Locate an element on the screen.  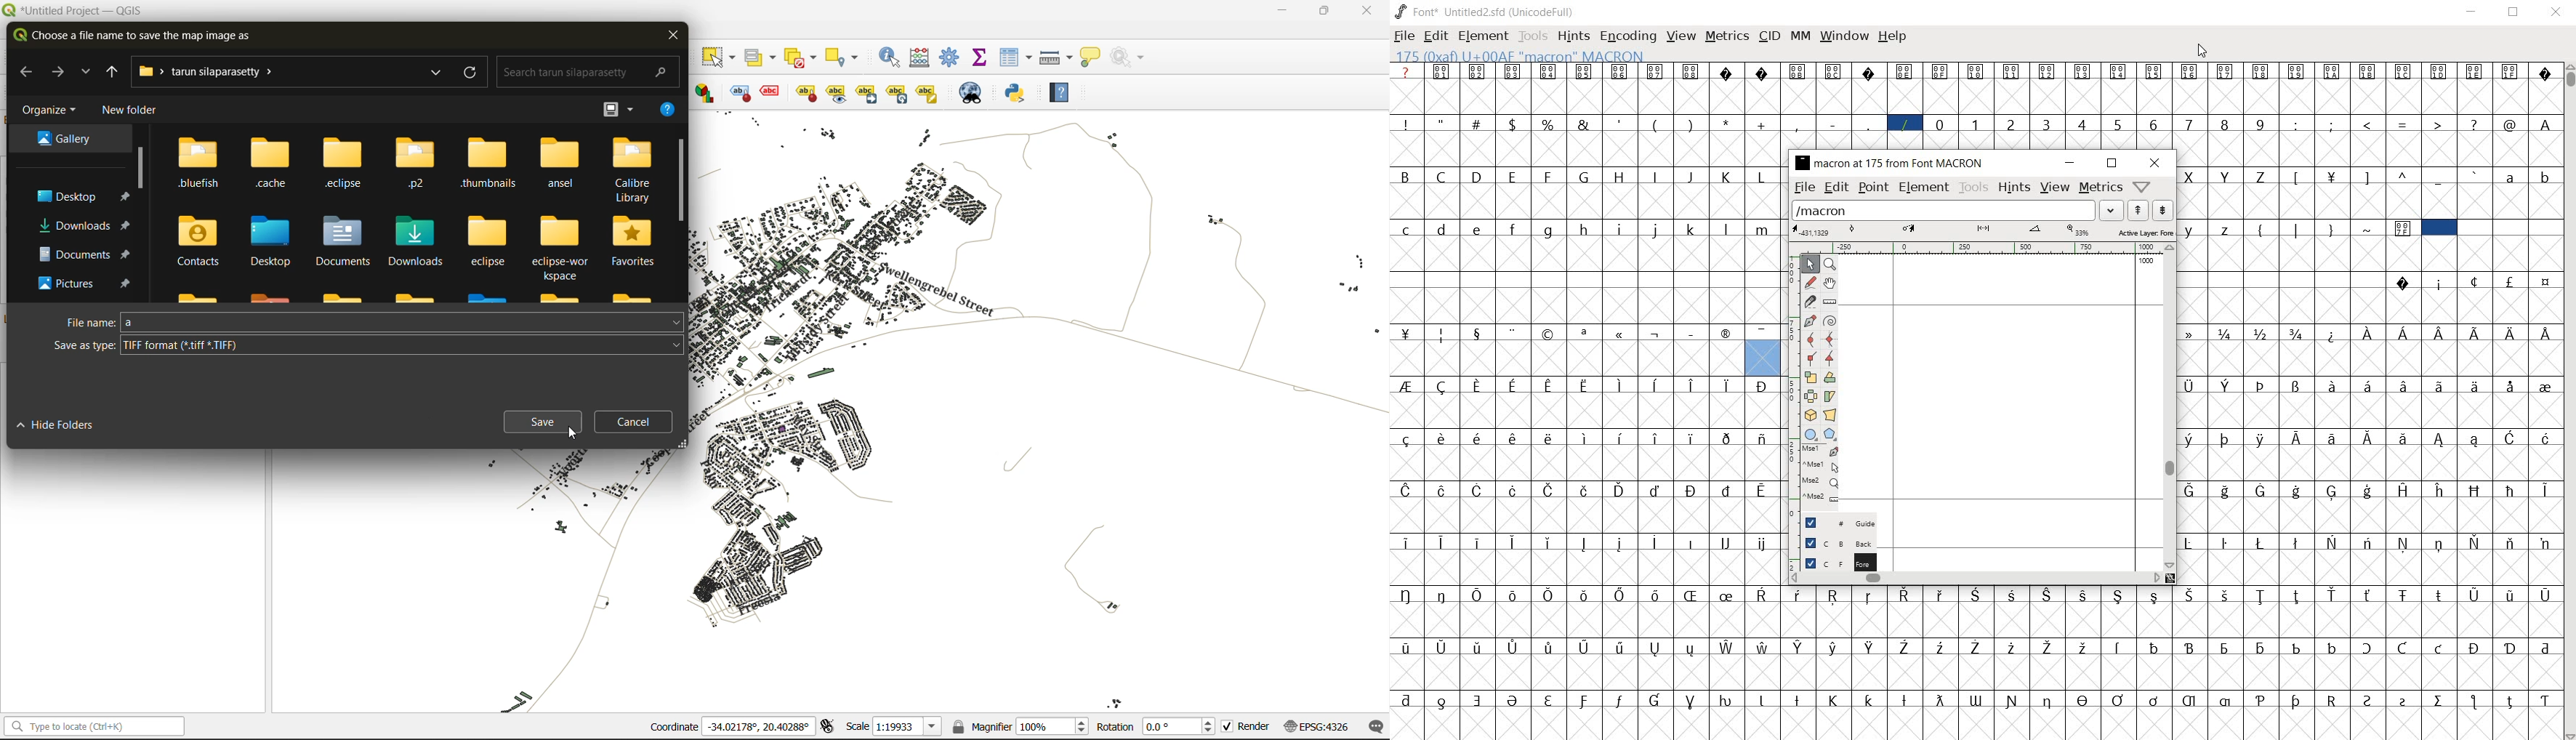
Symbol is located at coordinates (1514, 72).